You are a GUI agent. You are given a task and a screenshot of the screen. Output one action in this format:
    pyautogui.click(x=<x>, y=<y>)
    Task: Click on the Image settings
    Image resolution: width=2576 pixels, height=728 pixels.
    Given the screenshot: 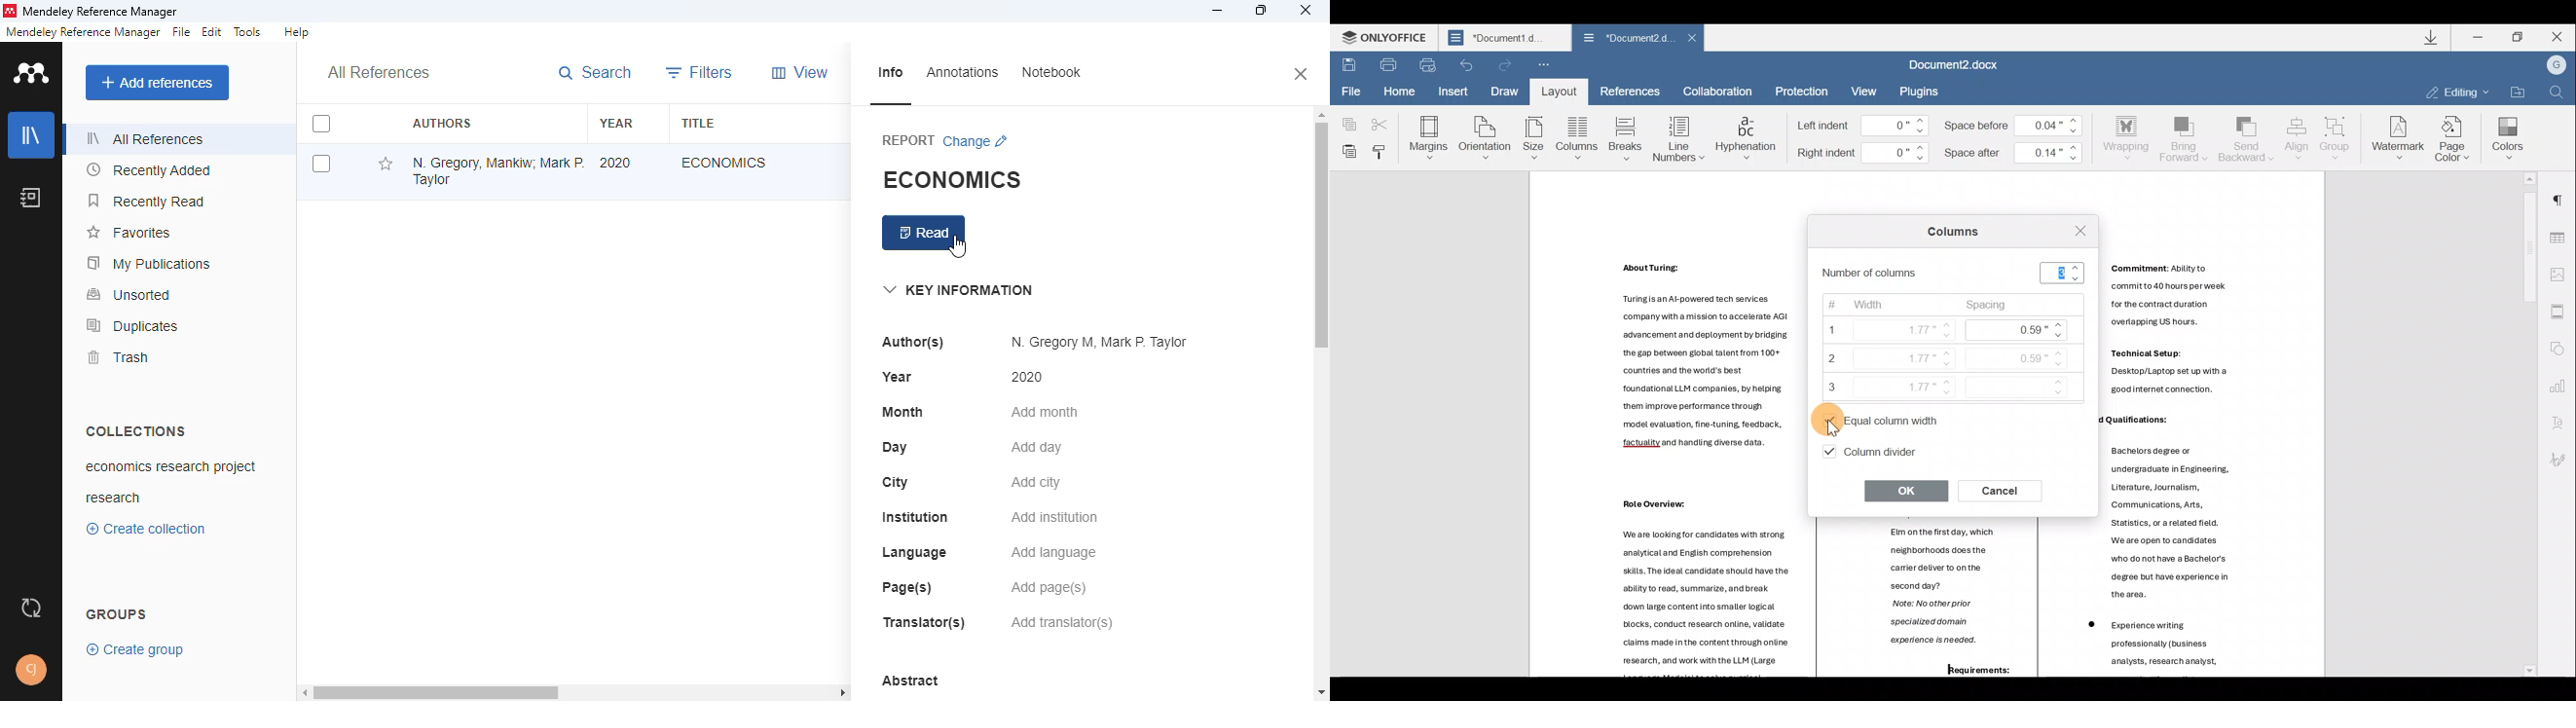 What is the action you would take?
    pyautogui.click(x=2561, y=273)
    